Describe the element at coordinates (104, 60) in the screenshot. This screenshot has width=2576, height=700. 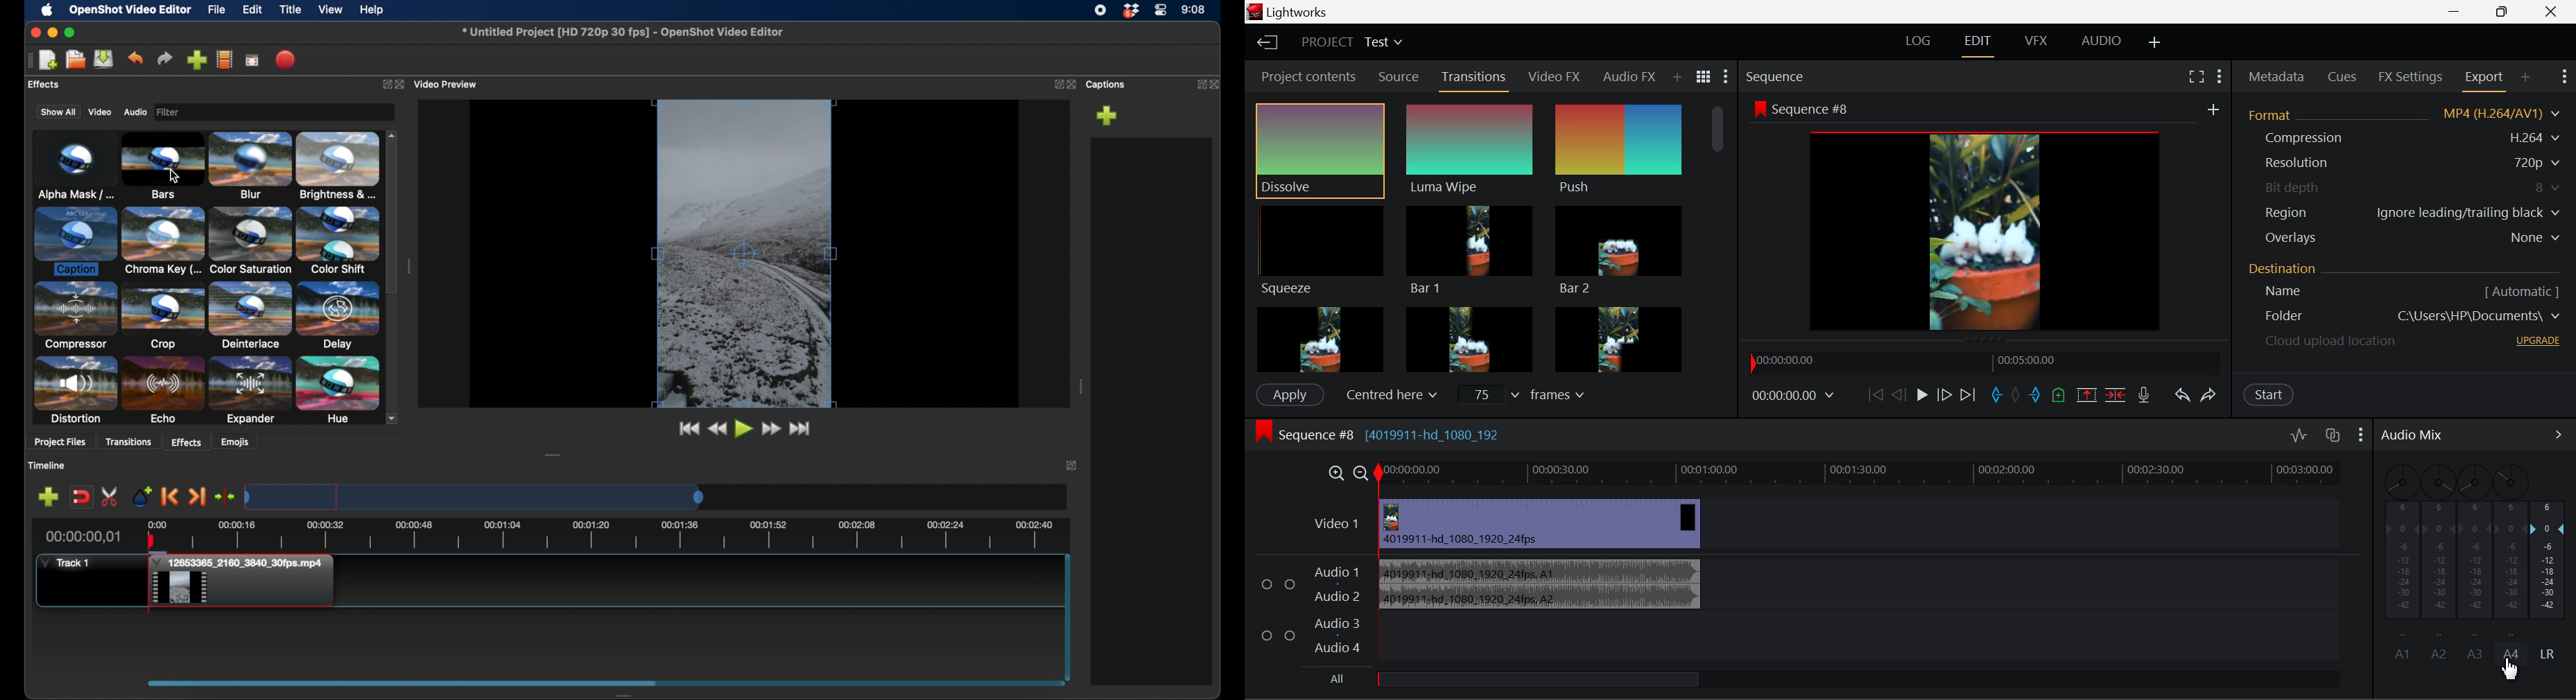
I see `save project` at that location.